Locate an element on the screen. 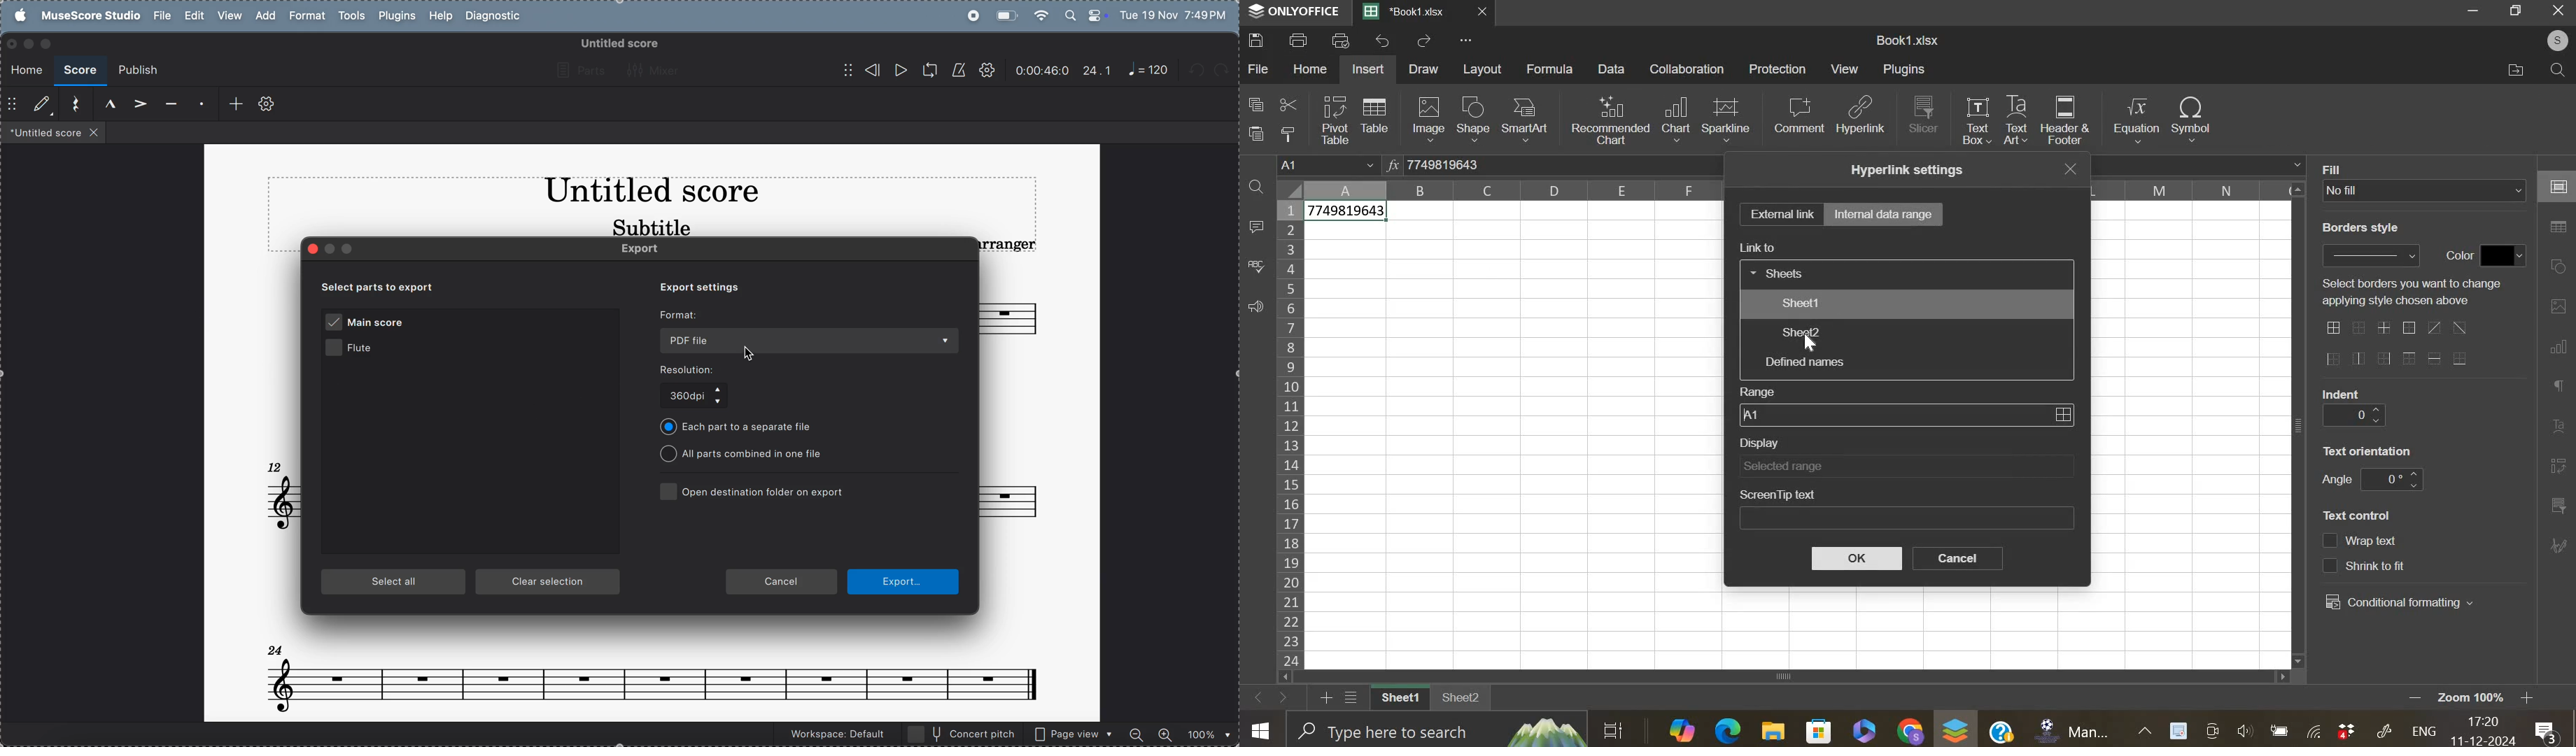  date and time is located at coordinates (1174, 14).